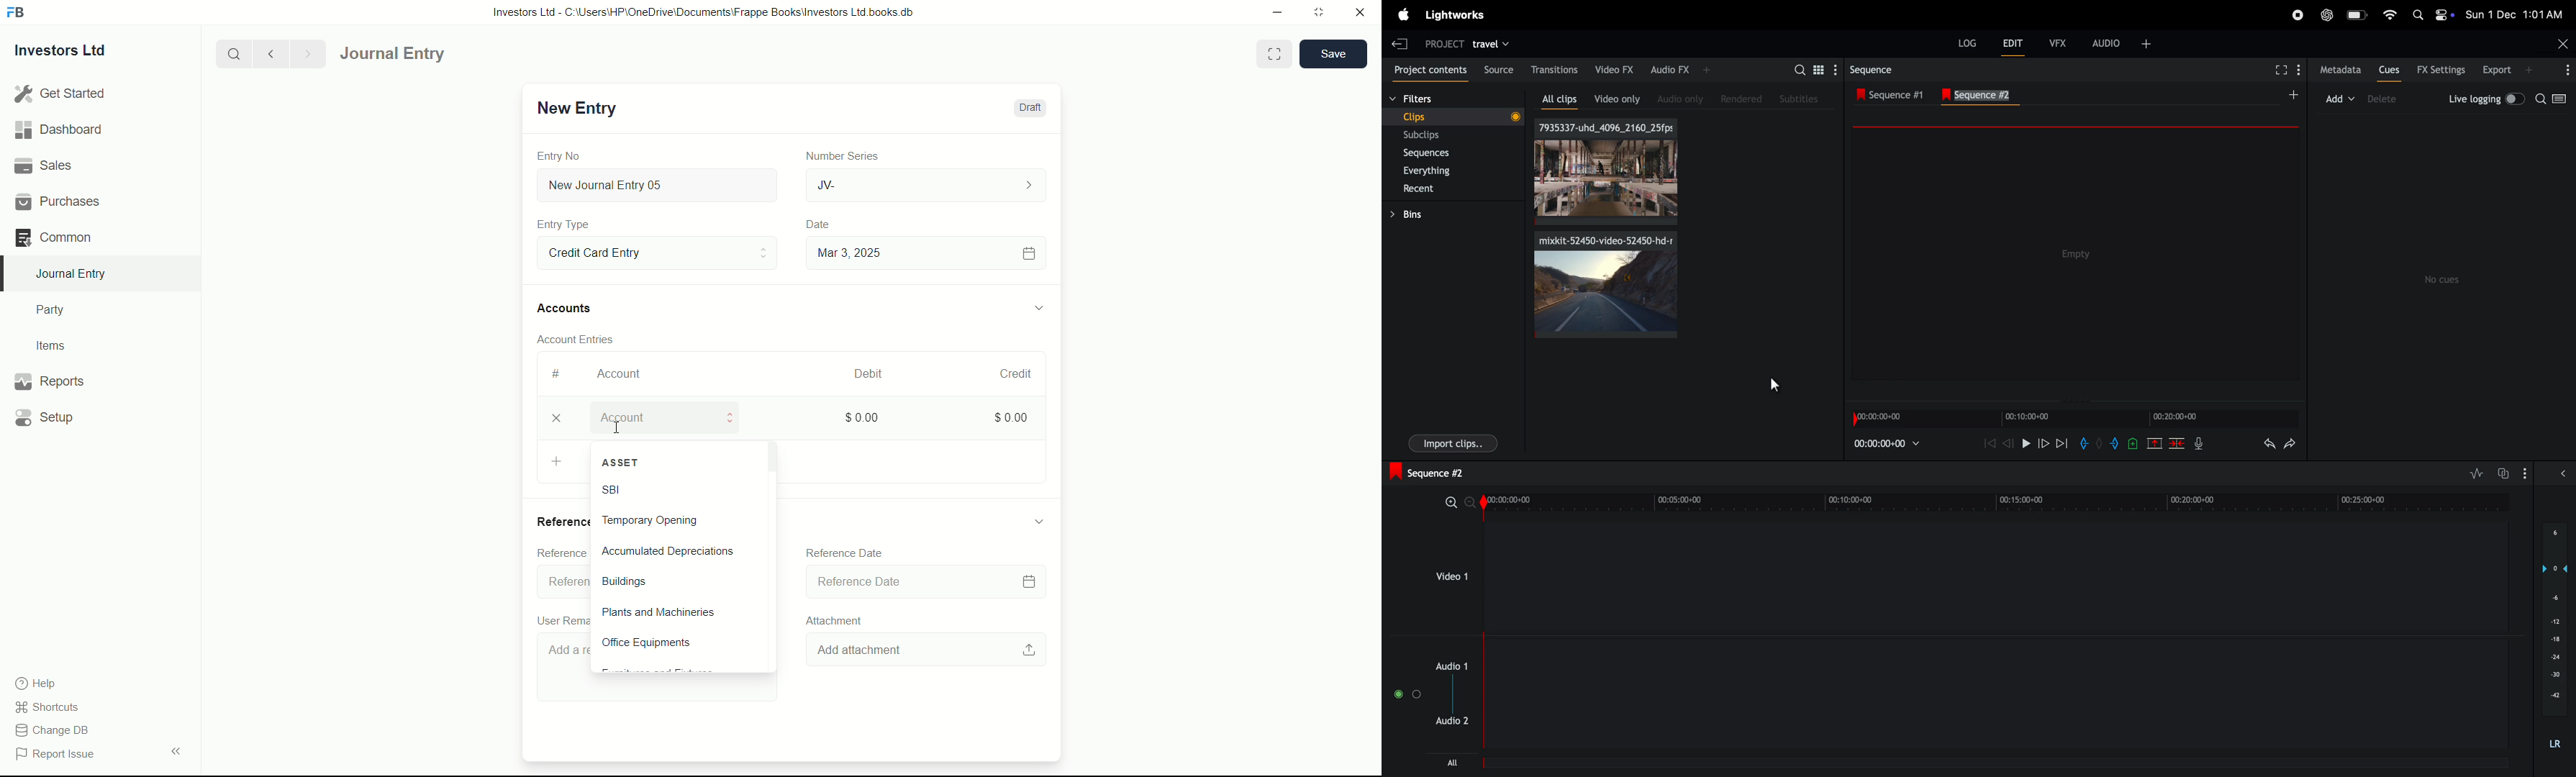  What do you see at coordinates (620, 373) in the screenshot?
I see `Account` at bounding box center [620, 373].